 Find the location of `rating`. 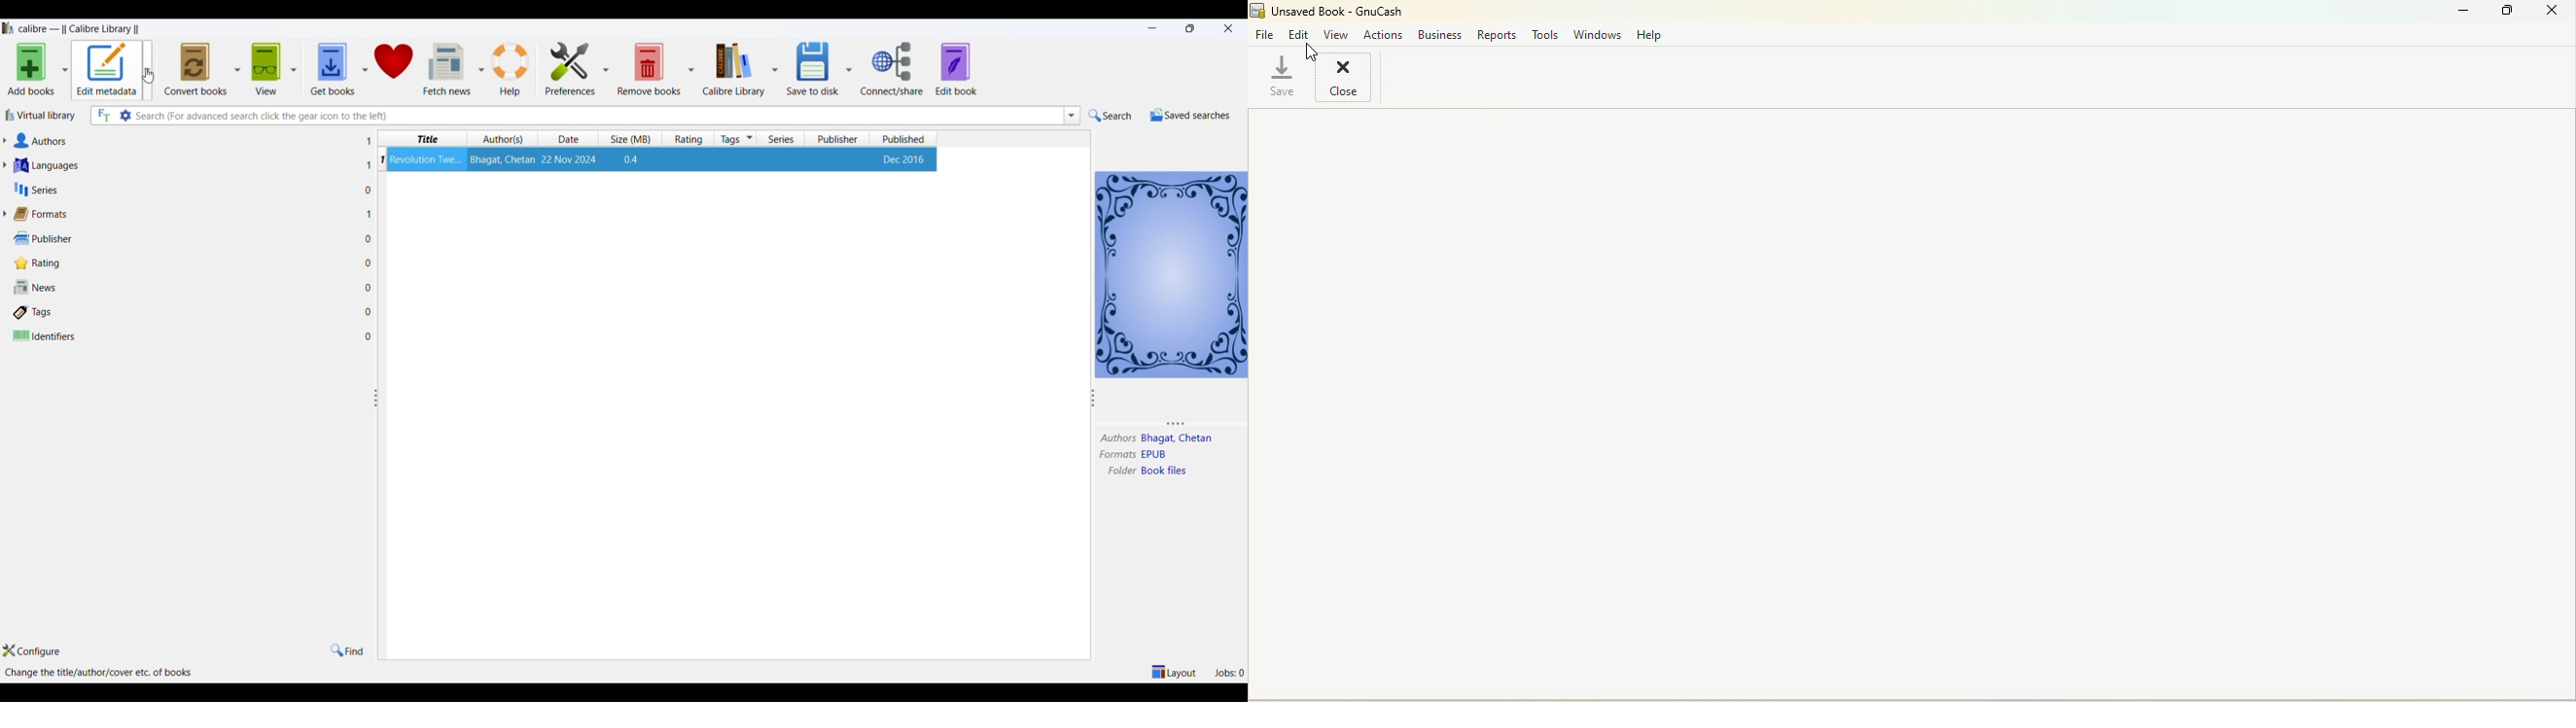

rating is located at coordinates (685, 139).